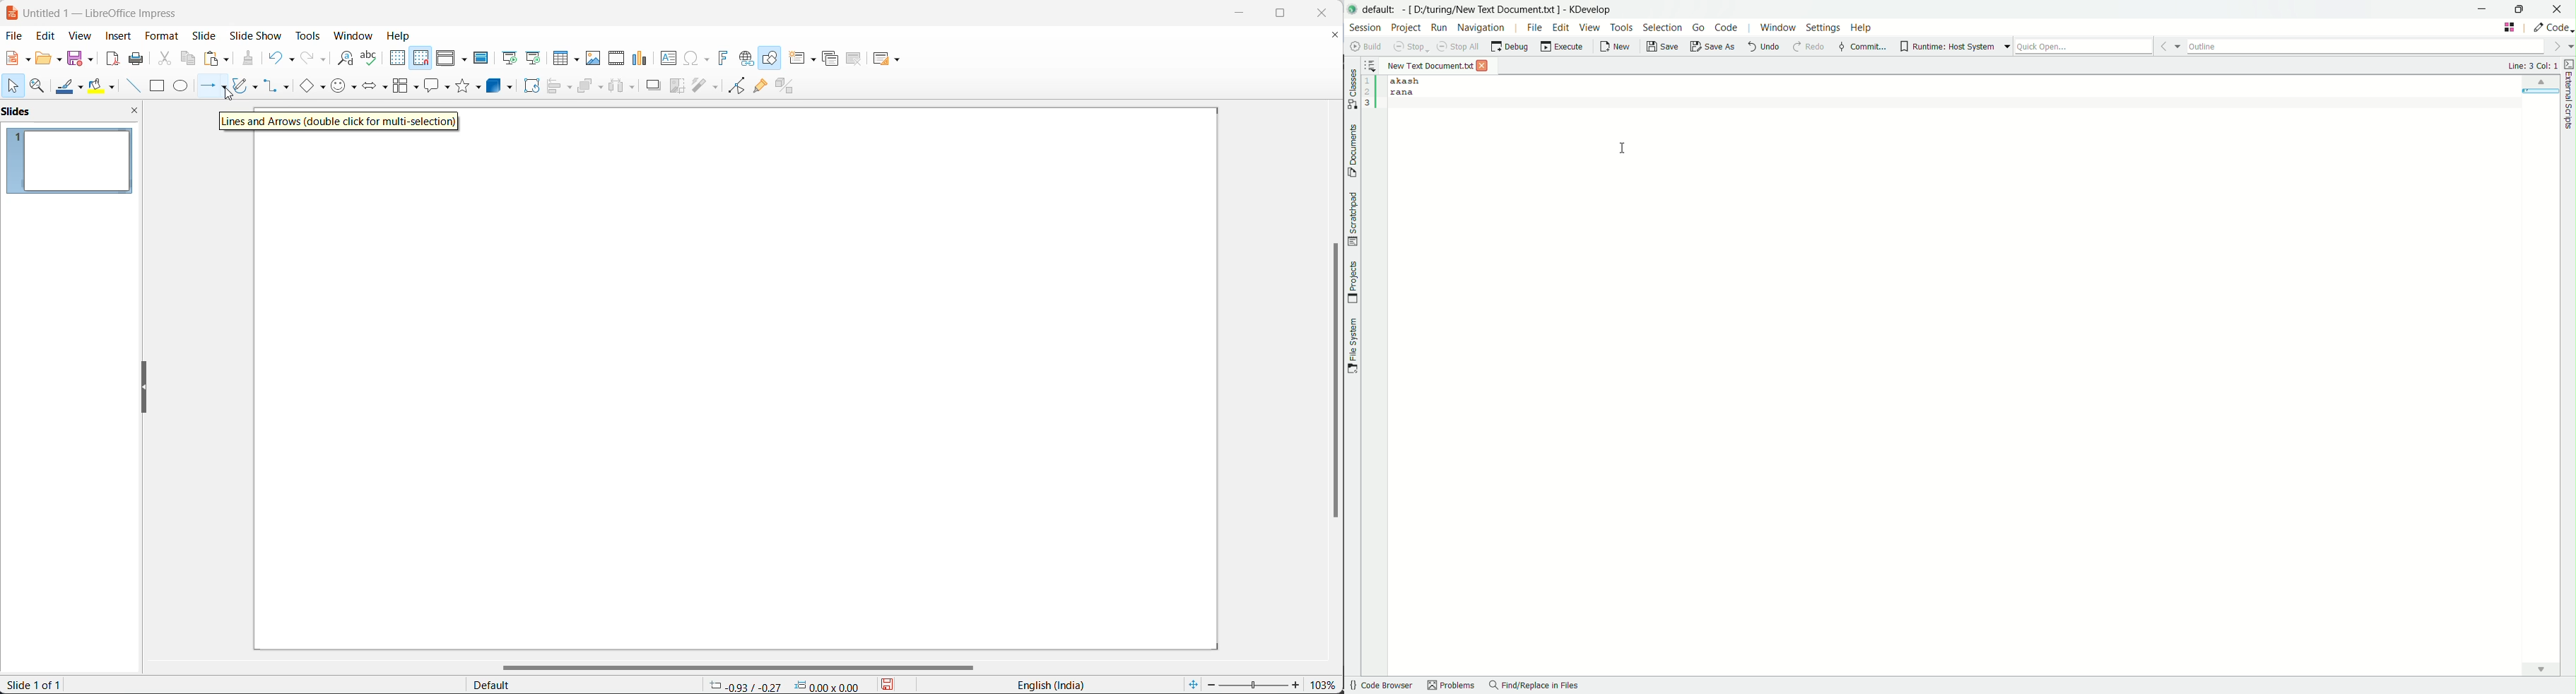 This screenshot has height=700, width=2576. What do you see at coordinates (372, 88) in the screenshot?
I see `block arrow` at bounding box center [372, 88].